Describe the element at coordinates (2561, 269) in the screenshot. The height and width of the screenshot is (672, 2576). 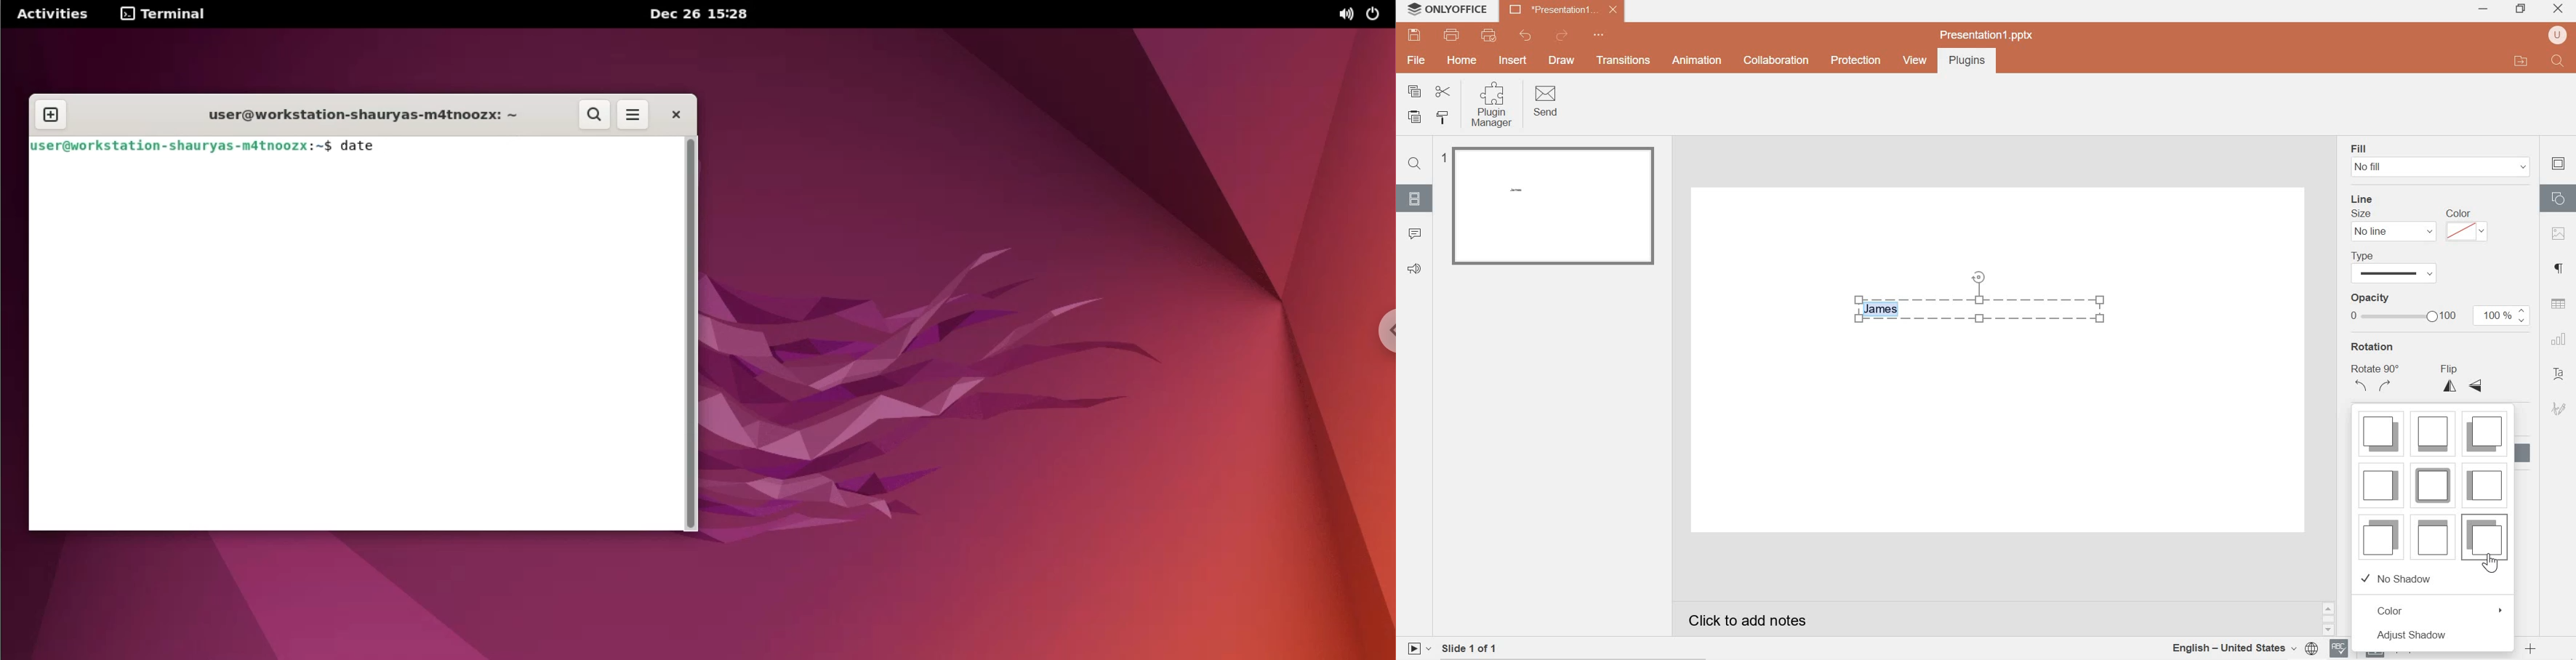
I see `paragraph settings` at that location.